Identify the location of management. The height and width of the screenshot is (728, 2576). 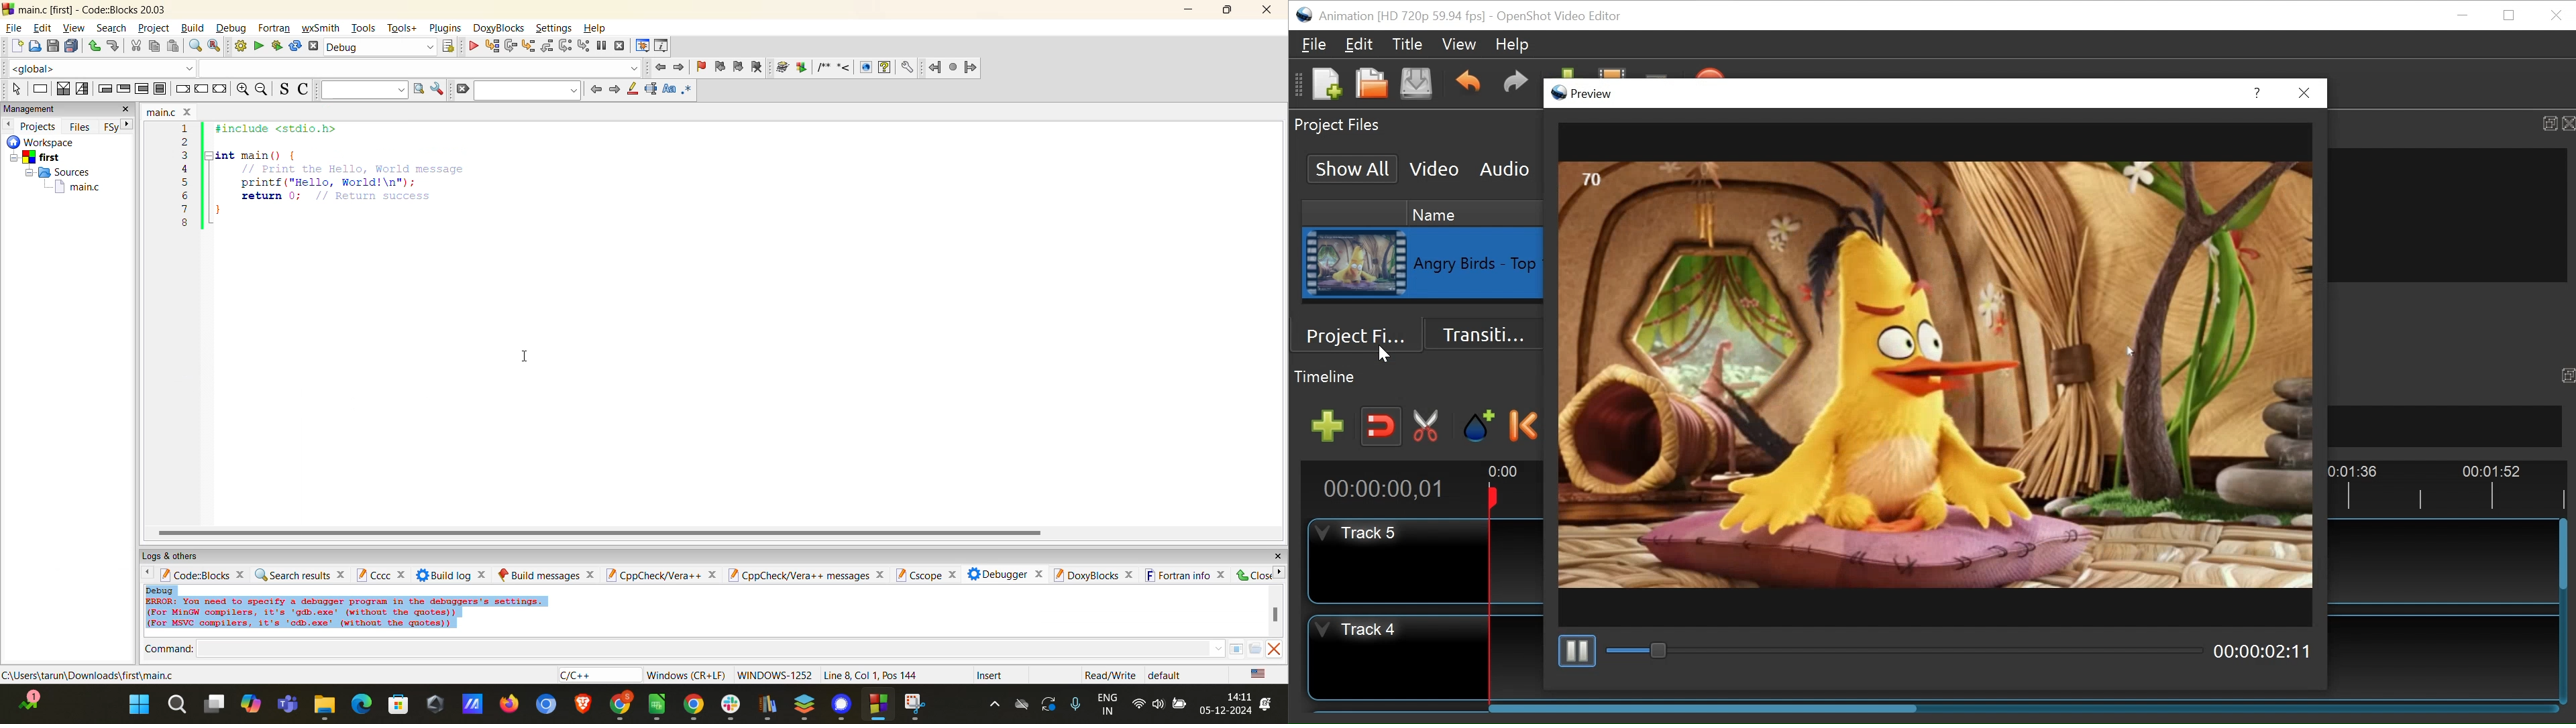
(71, 109).